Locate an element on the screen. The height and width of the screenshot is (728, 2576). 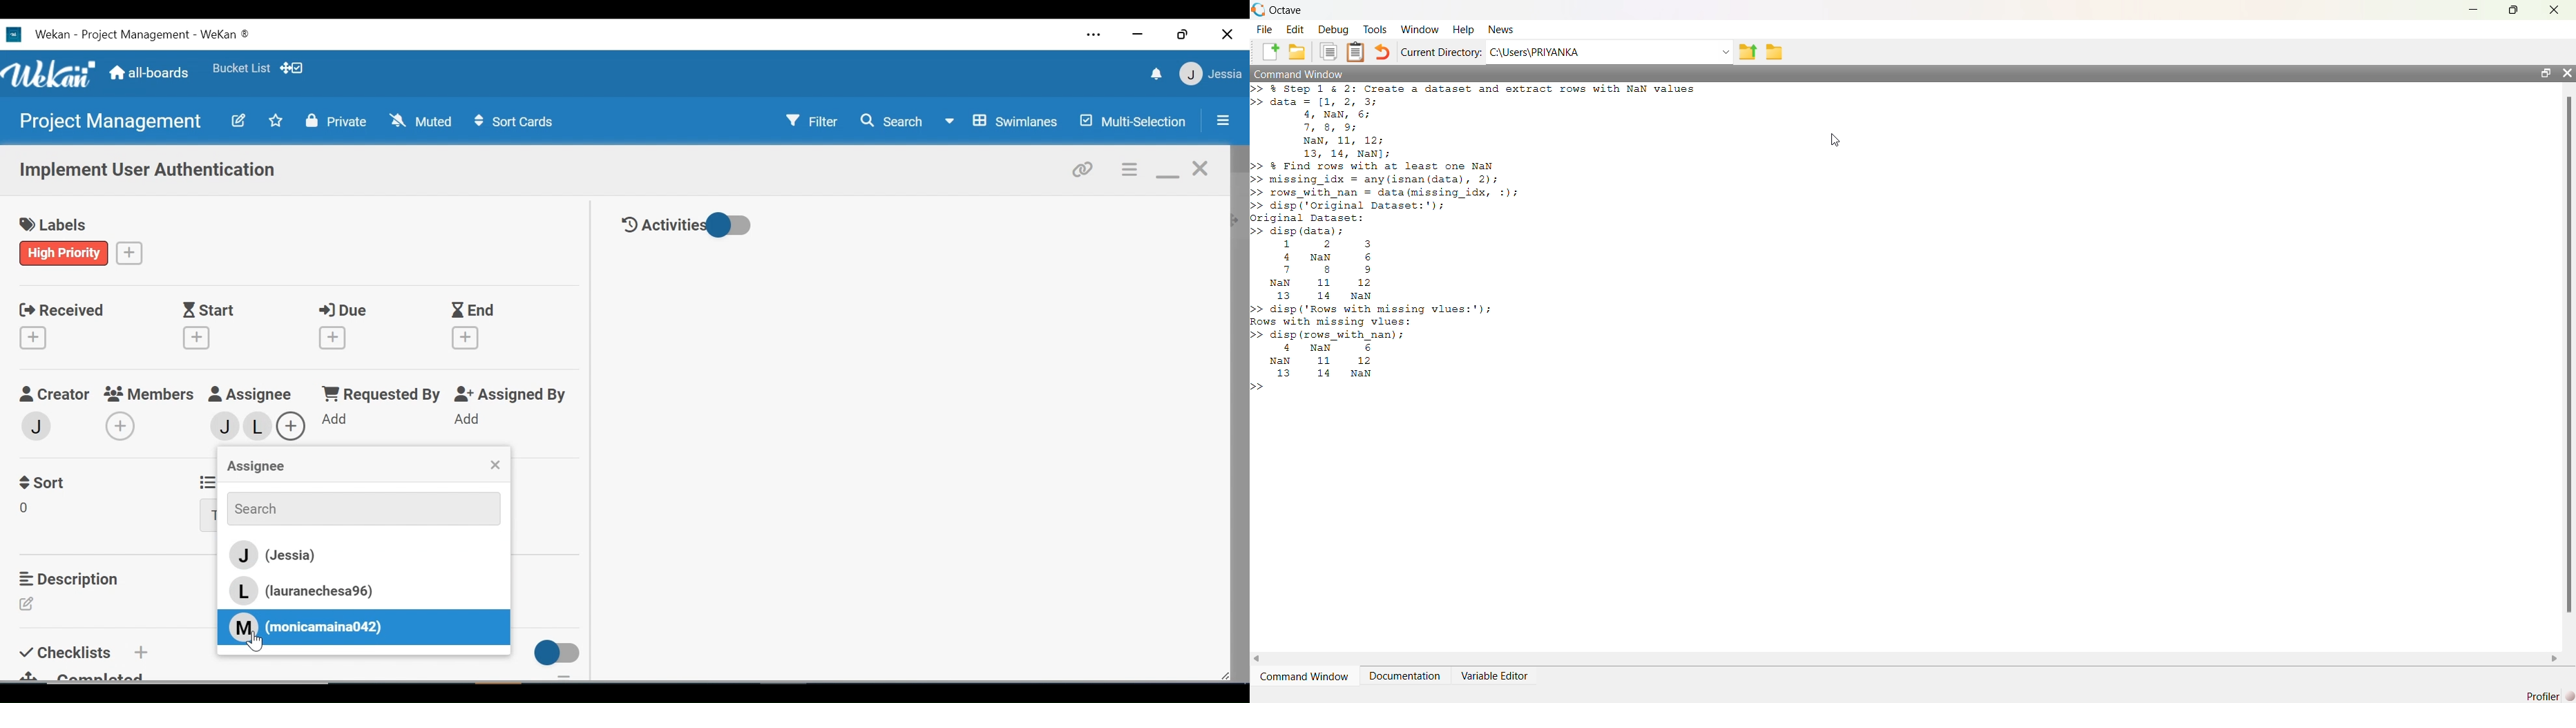
(monicamaina042) is located at coordinates (305, 626).